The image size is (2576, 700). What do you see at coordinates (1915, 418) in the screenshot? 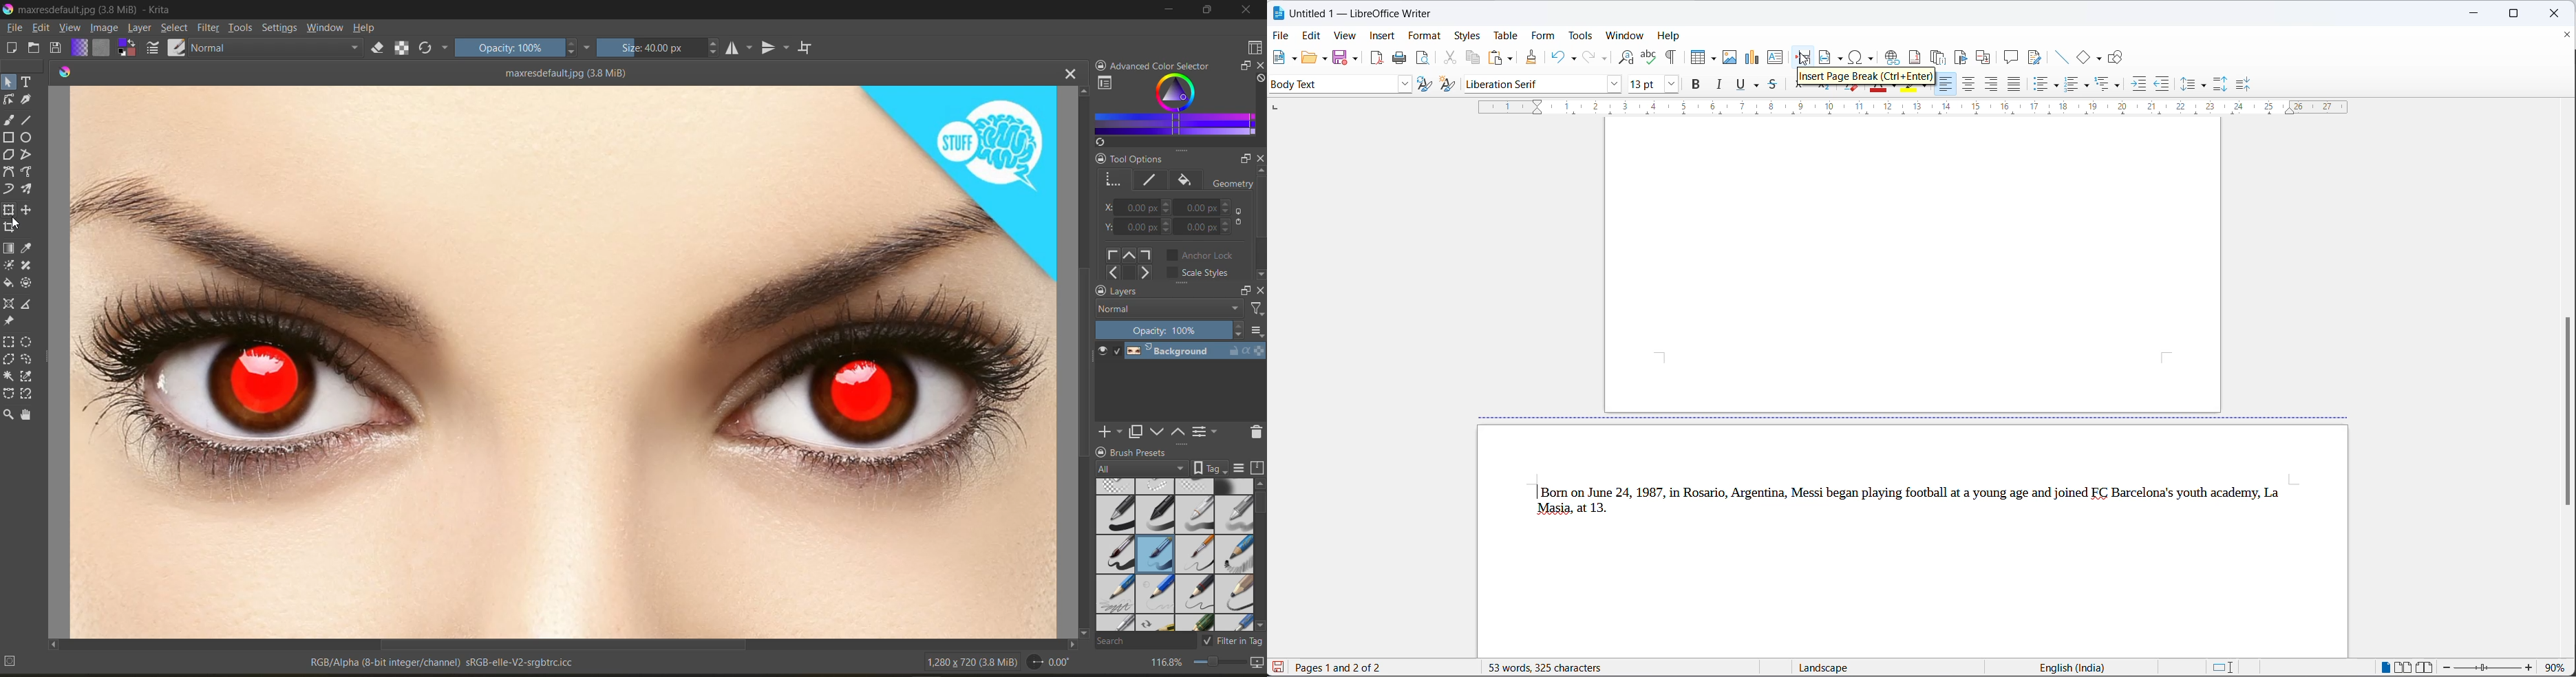
I see `page break` at bounding box center [1915, 418].